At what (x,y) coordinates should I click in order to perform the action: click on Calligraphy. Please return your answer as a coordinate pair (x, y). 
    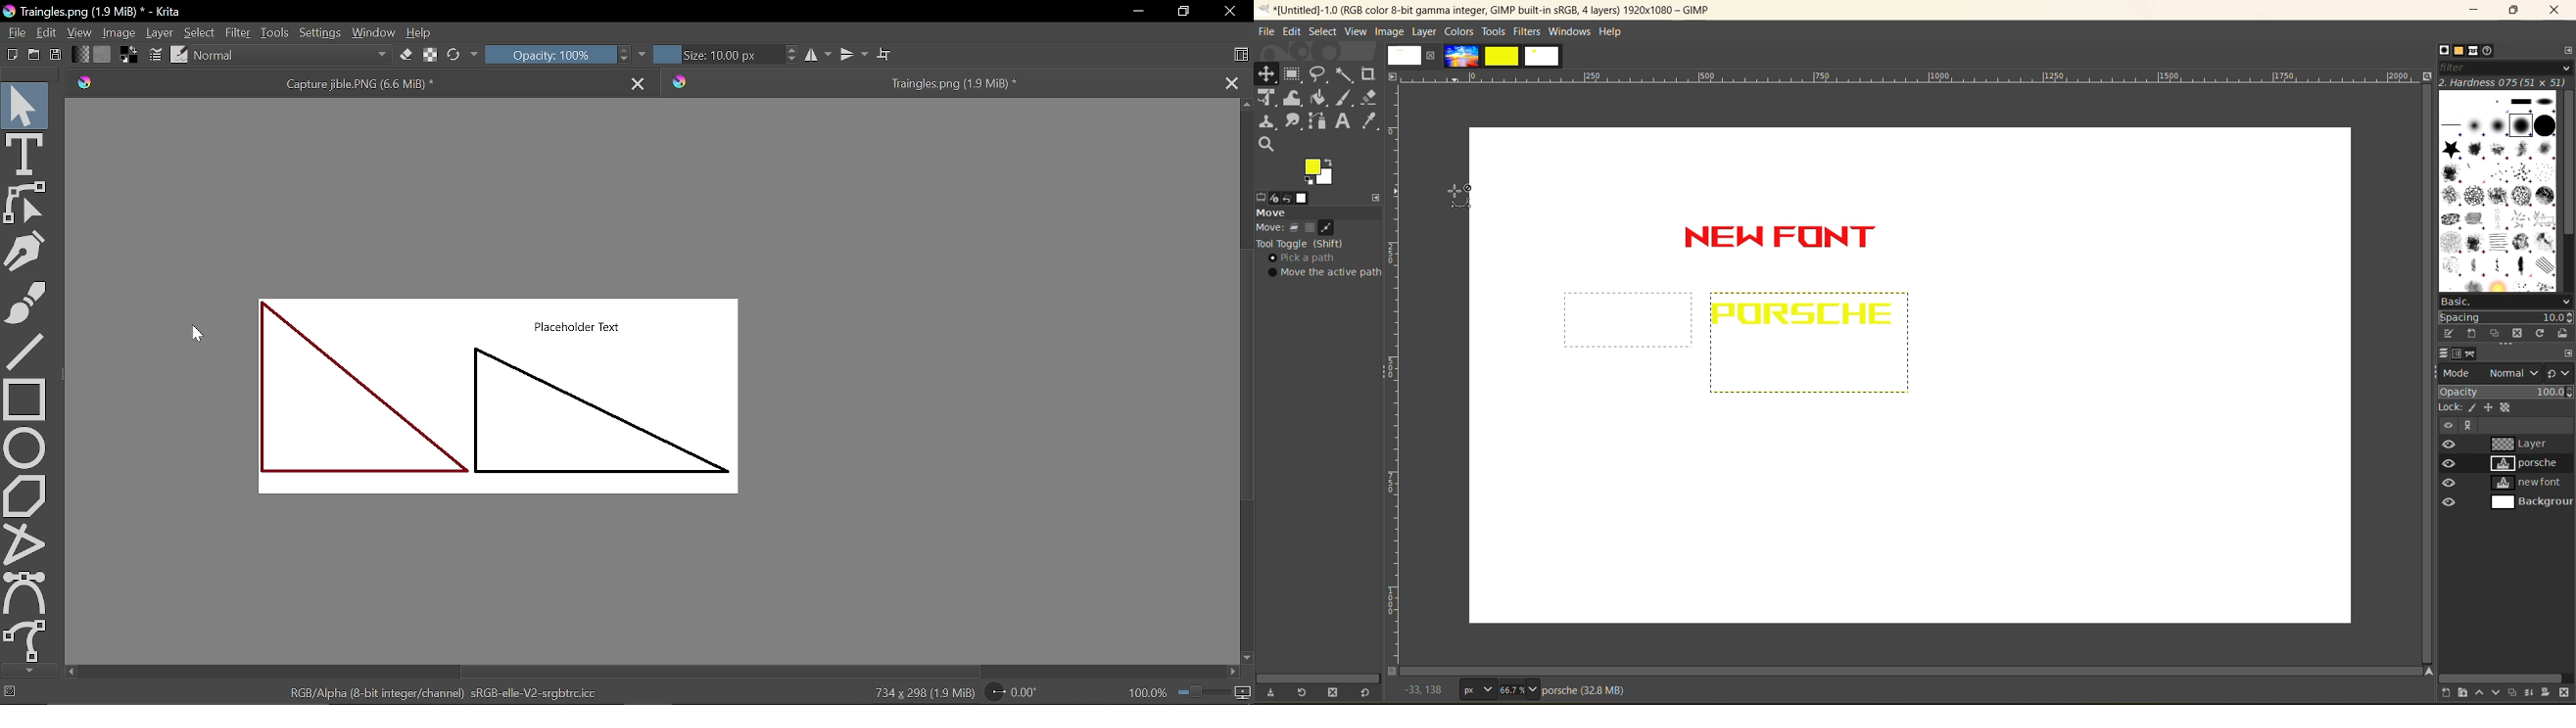
    Looking at the image, I should click on (25, 253).